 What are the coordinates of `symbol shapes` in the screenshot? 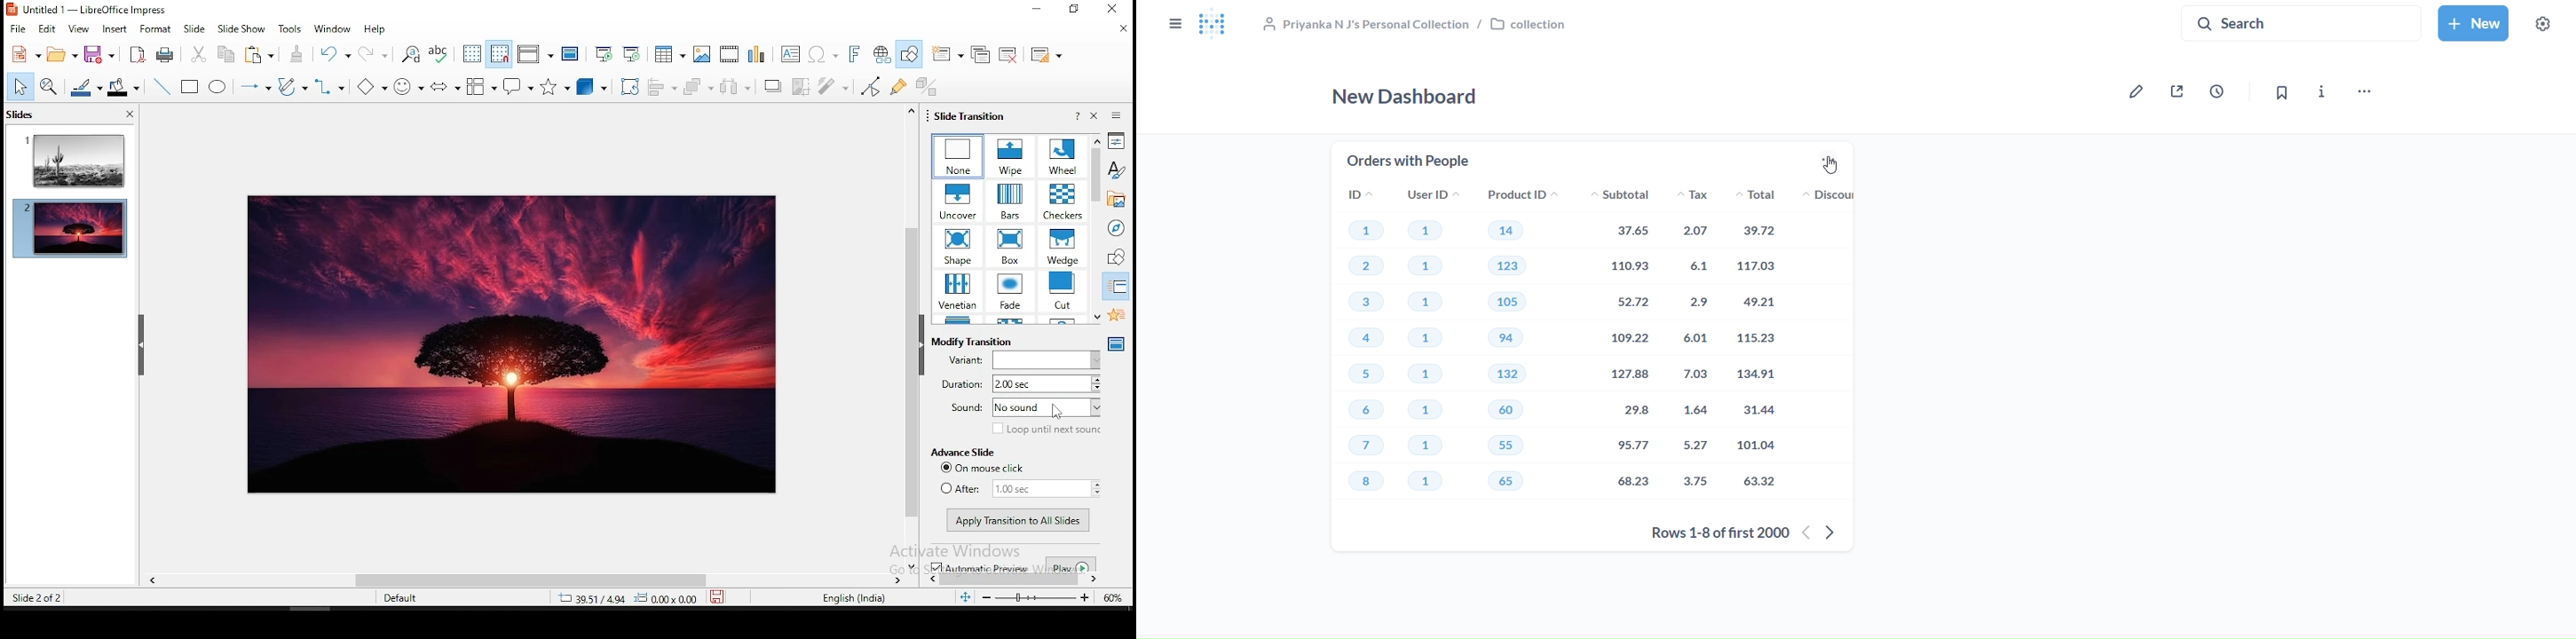 It's located at (407, 85).